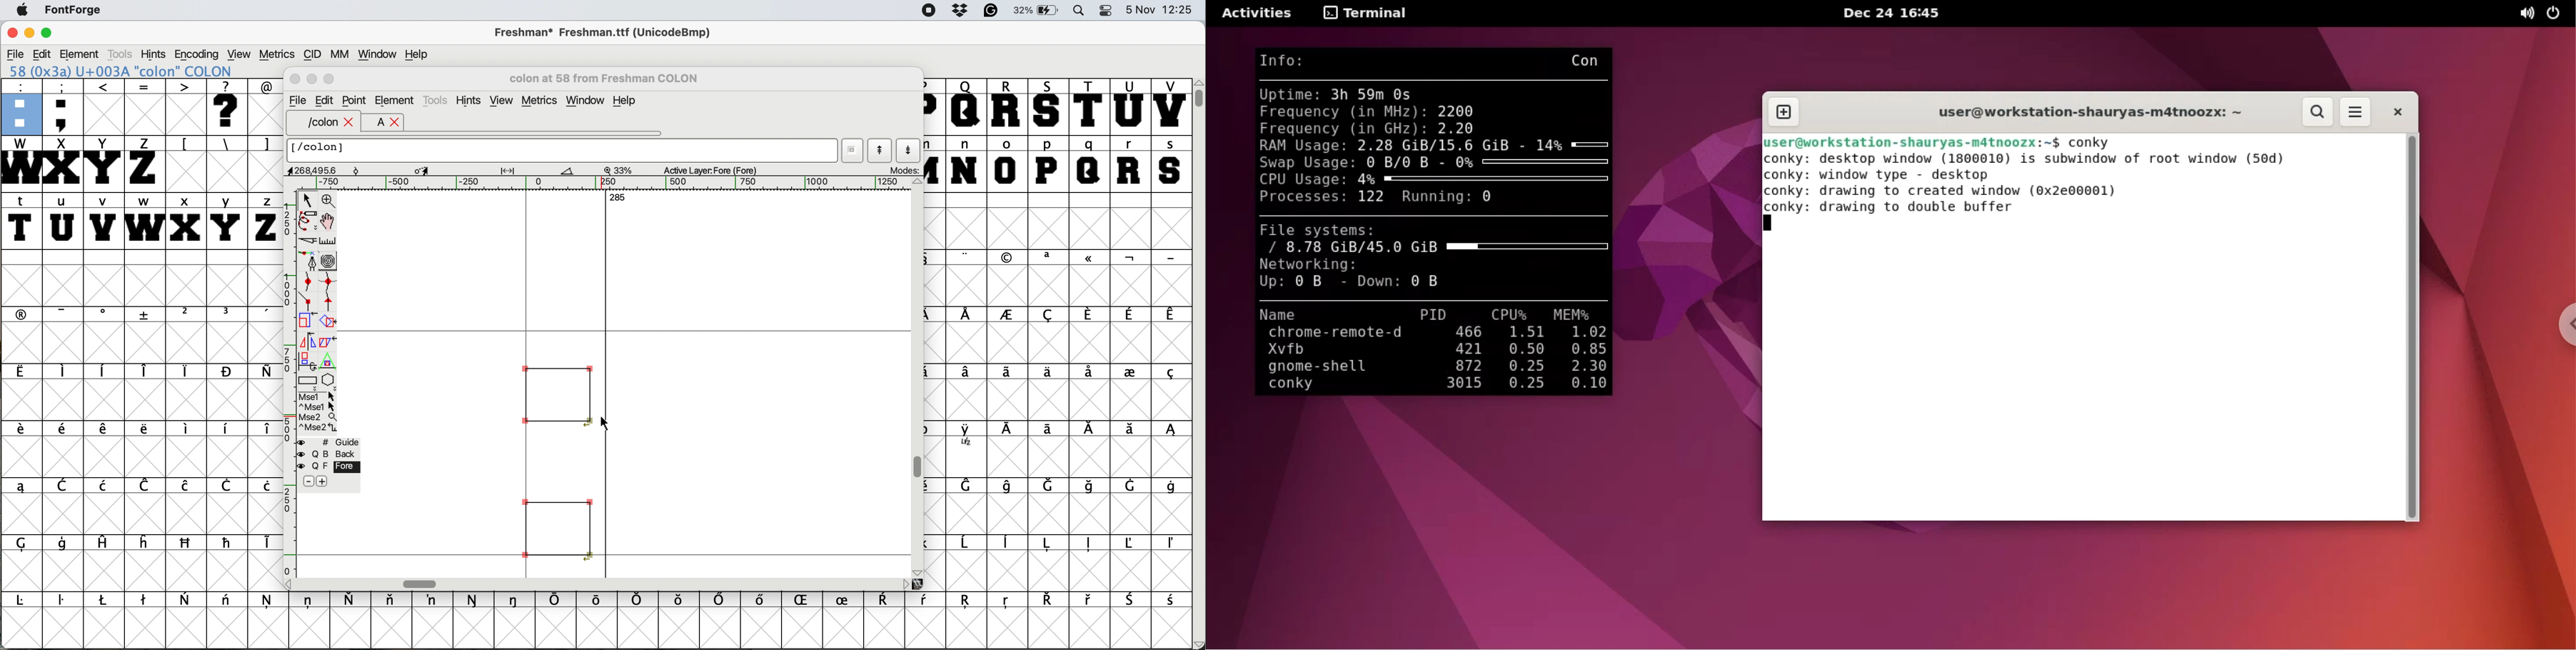 Image resolution: width=2576 pixels, height=672 pixels. What do you see at coordinates (187, 543) in the screenshot?
I see `symbol` at bounding box center [187, 543].